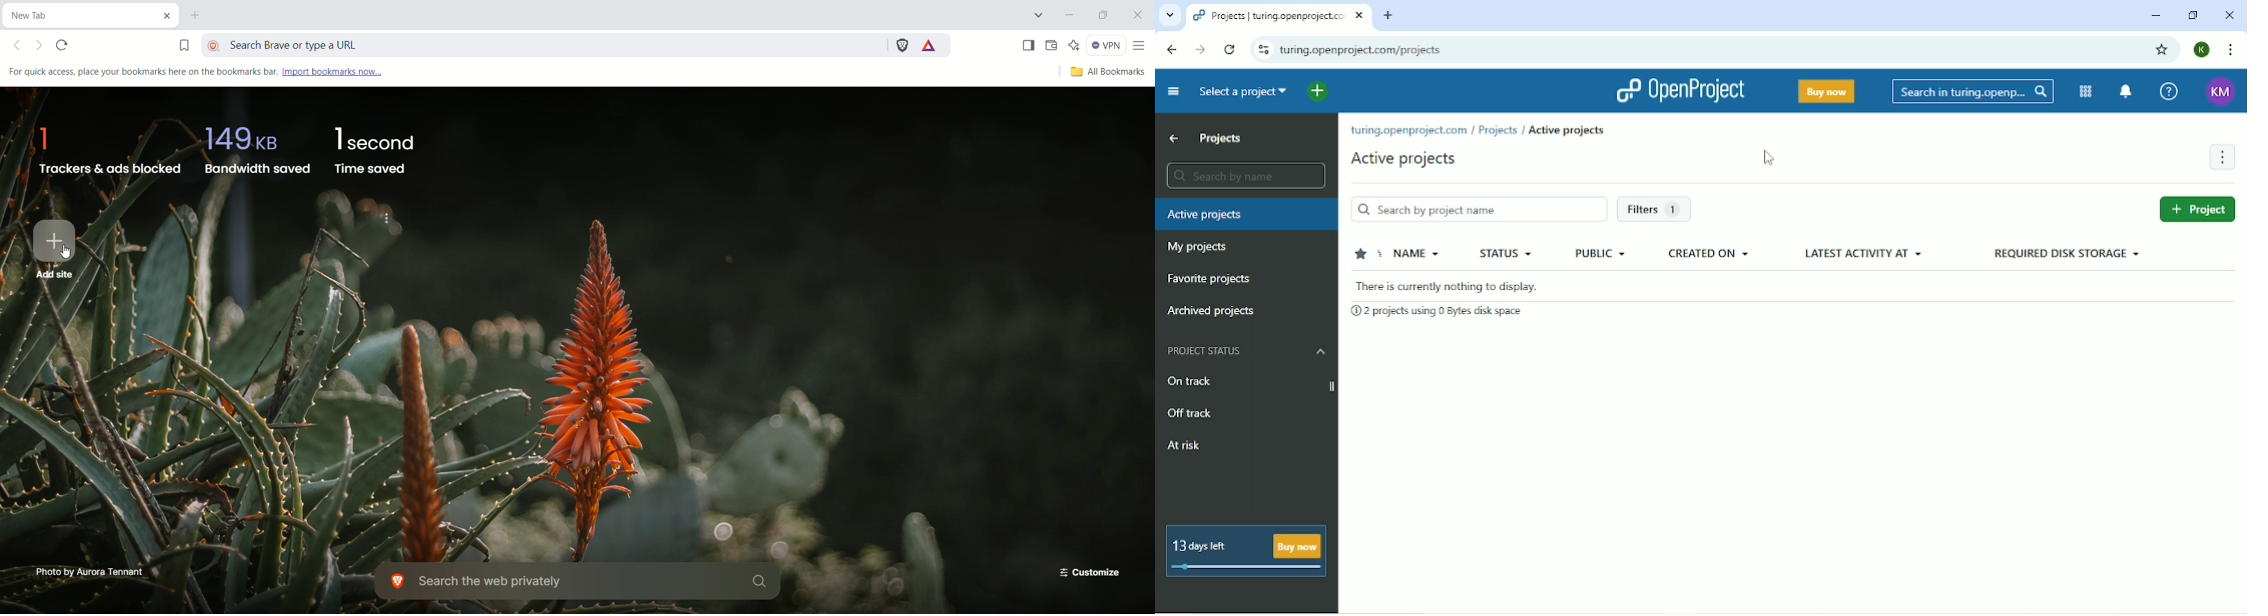  What do you see at coordinates (578, 582) in the screenshot?
I see `search the web privately` at bounding box center [578, 582].